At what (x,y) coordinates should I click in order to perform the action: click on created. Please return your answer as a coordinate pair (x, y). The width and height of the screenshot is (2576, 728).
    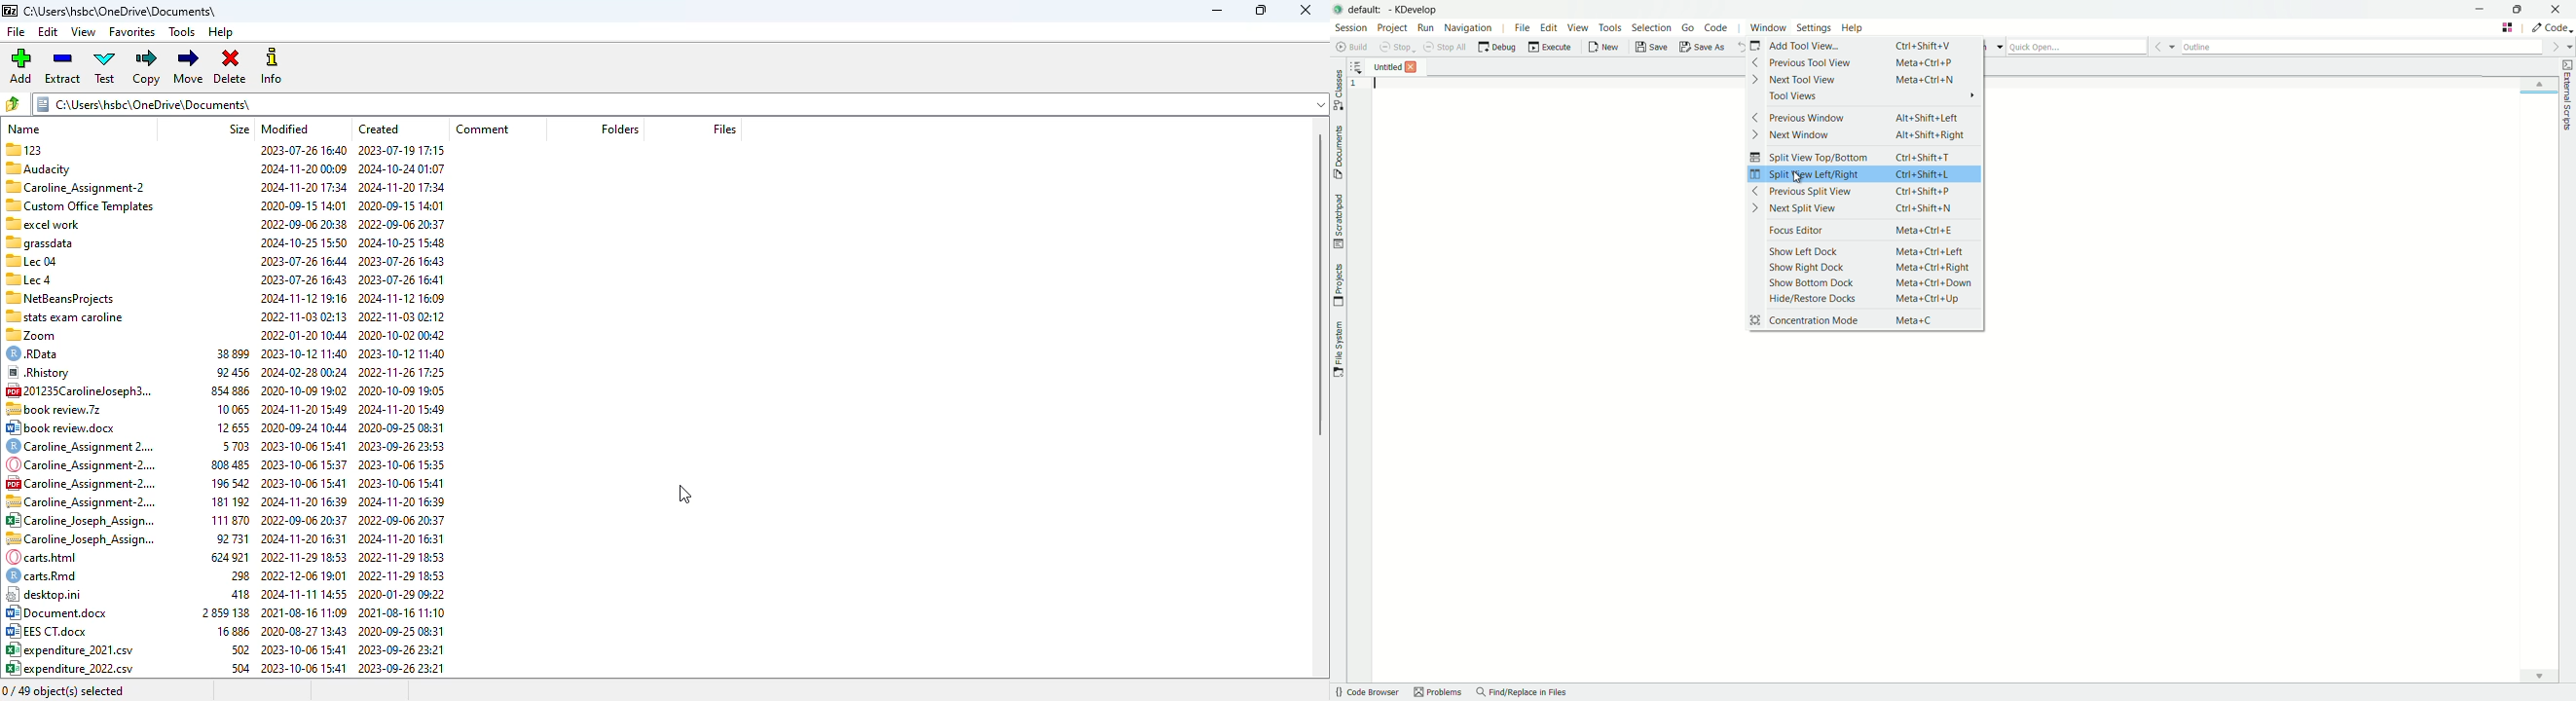
    Looking at the image, I should click on (380, 129).